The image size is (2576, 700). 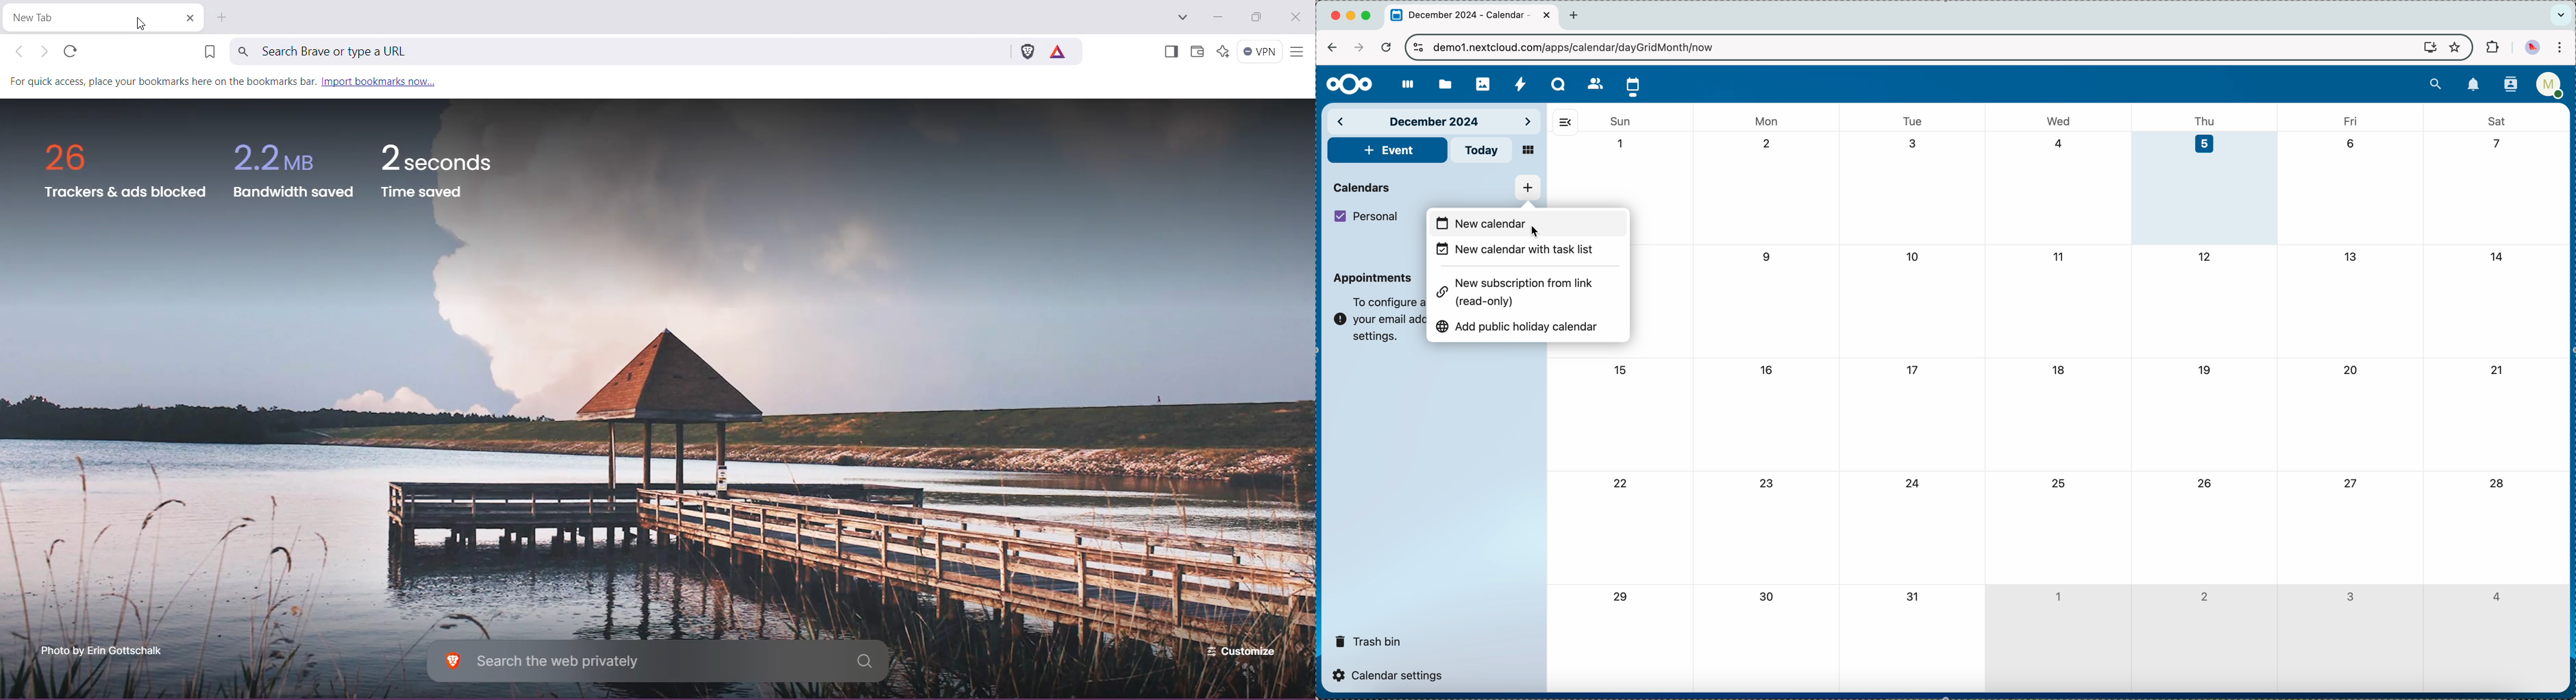 What do you see at coordinates (2205, 370) in the screenshot?
I see `19` at bounding box center [2205, 370].